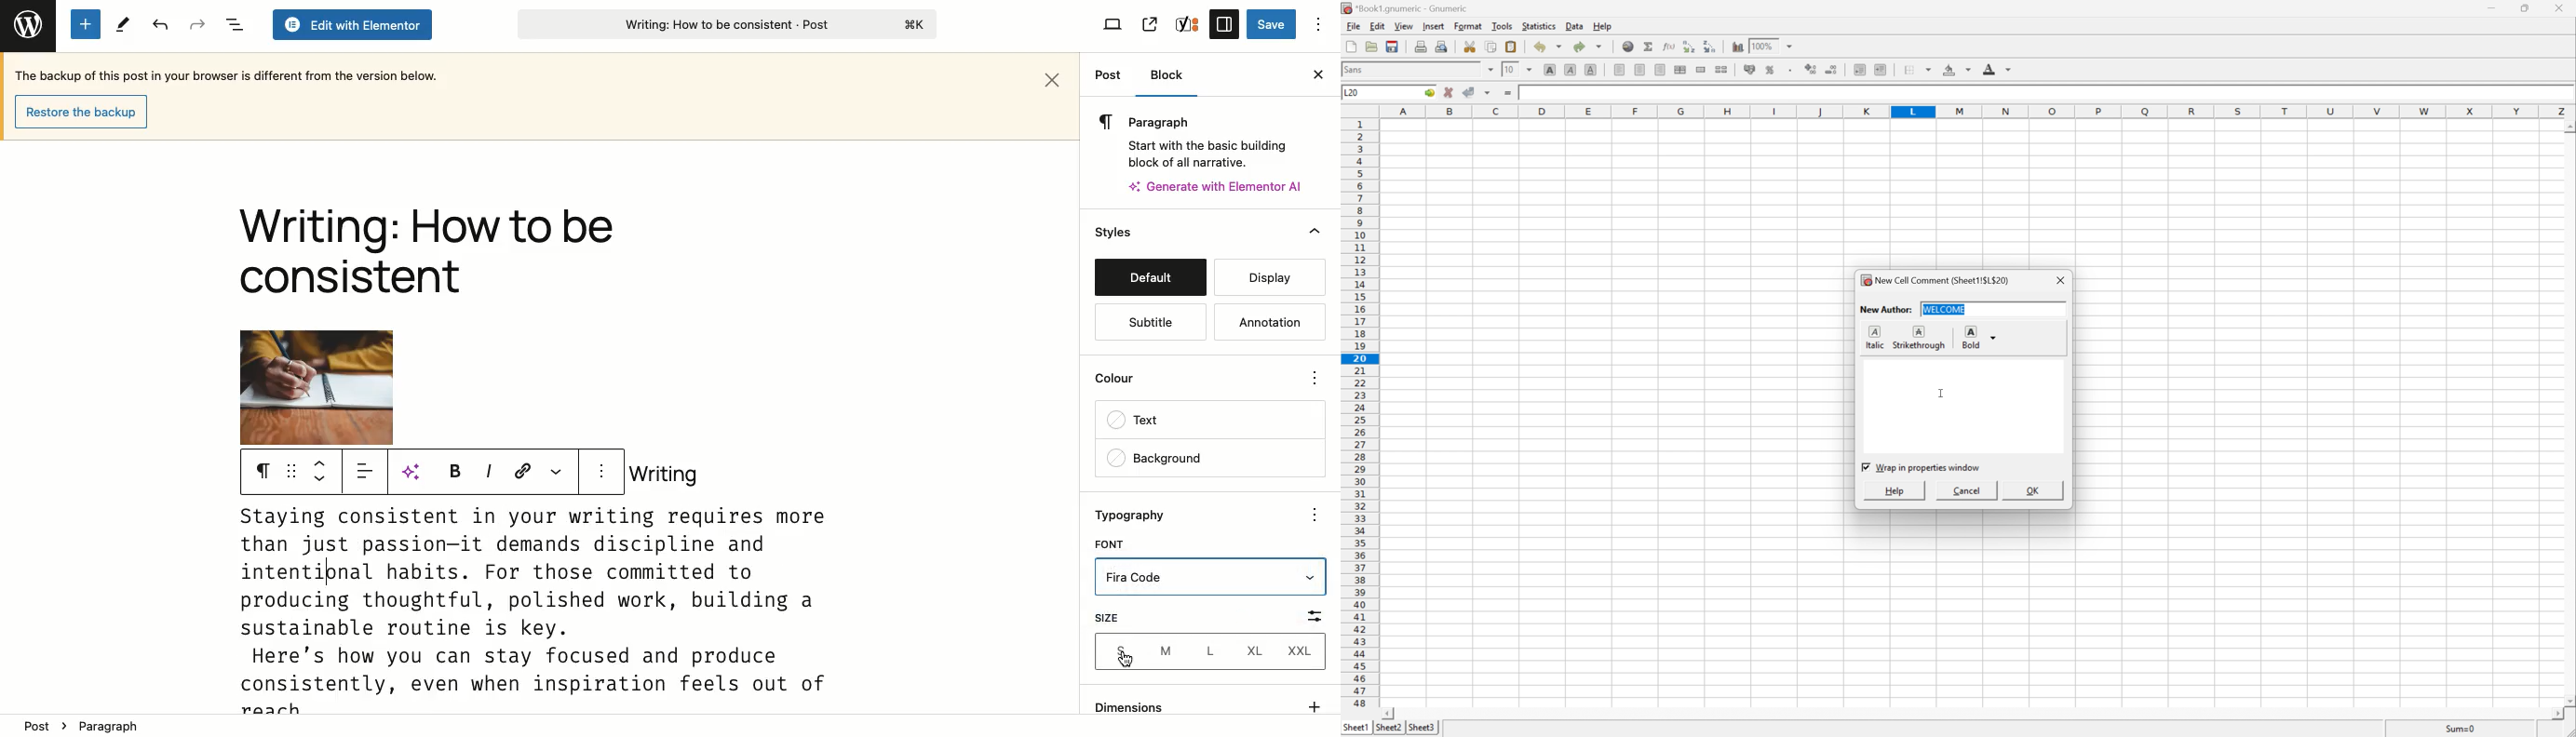  Describe the element at coordinates (1885, 310) in the screenshot. I see `New Author:` at that location.